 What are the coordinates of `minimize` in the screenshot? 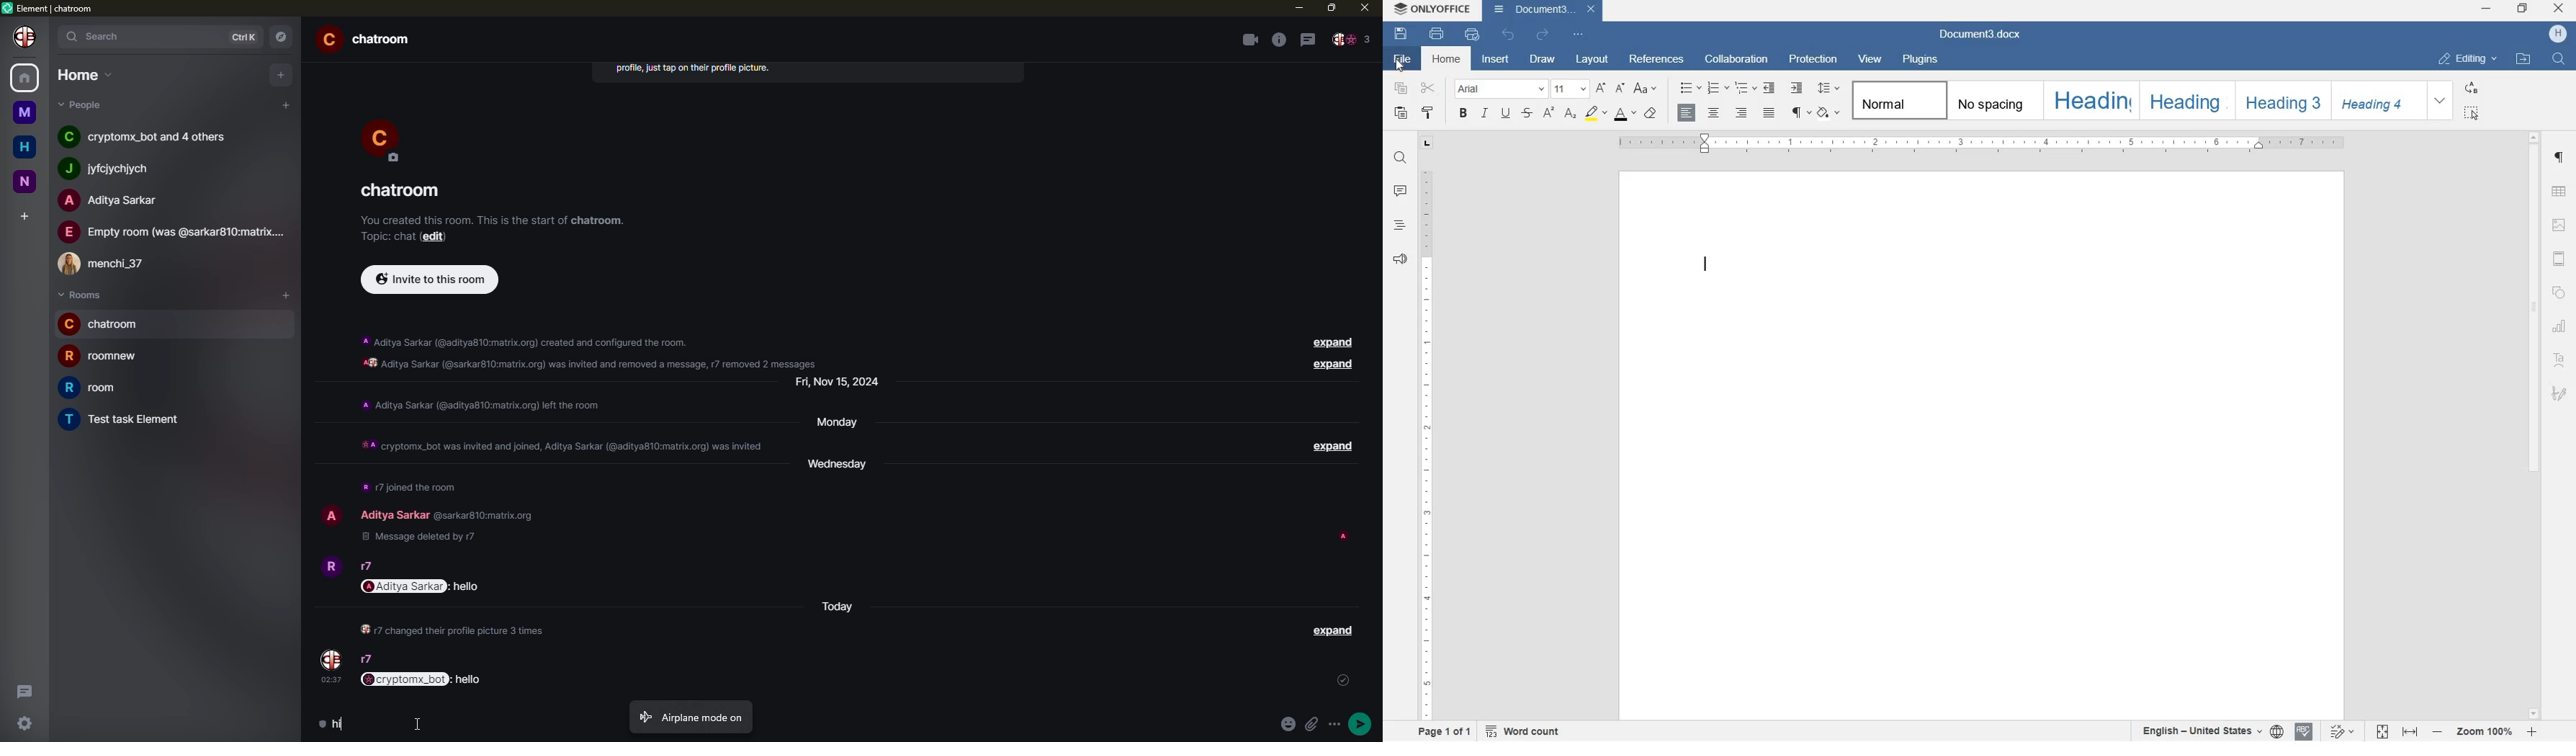 It's located at (2485, 7).